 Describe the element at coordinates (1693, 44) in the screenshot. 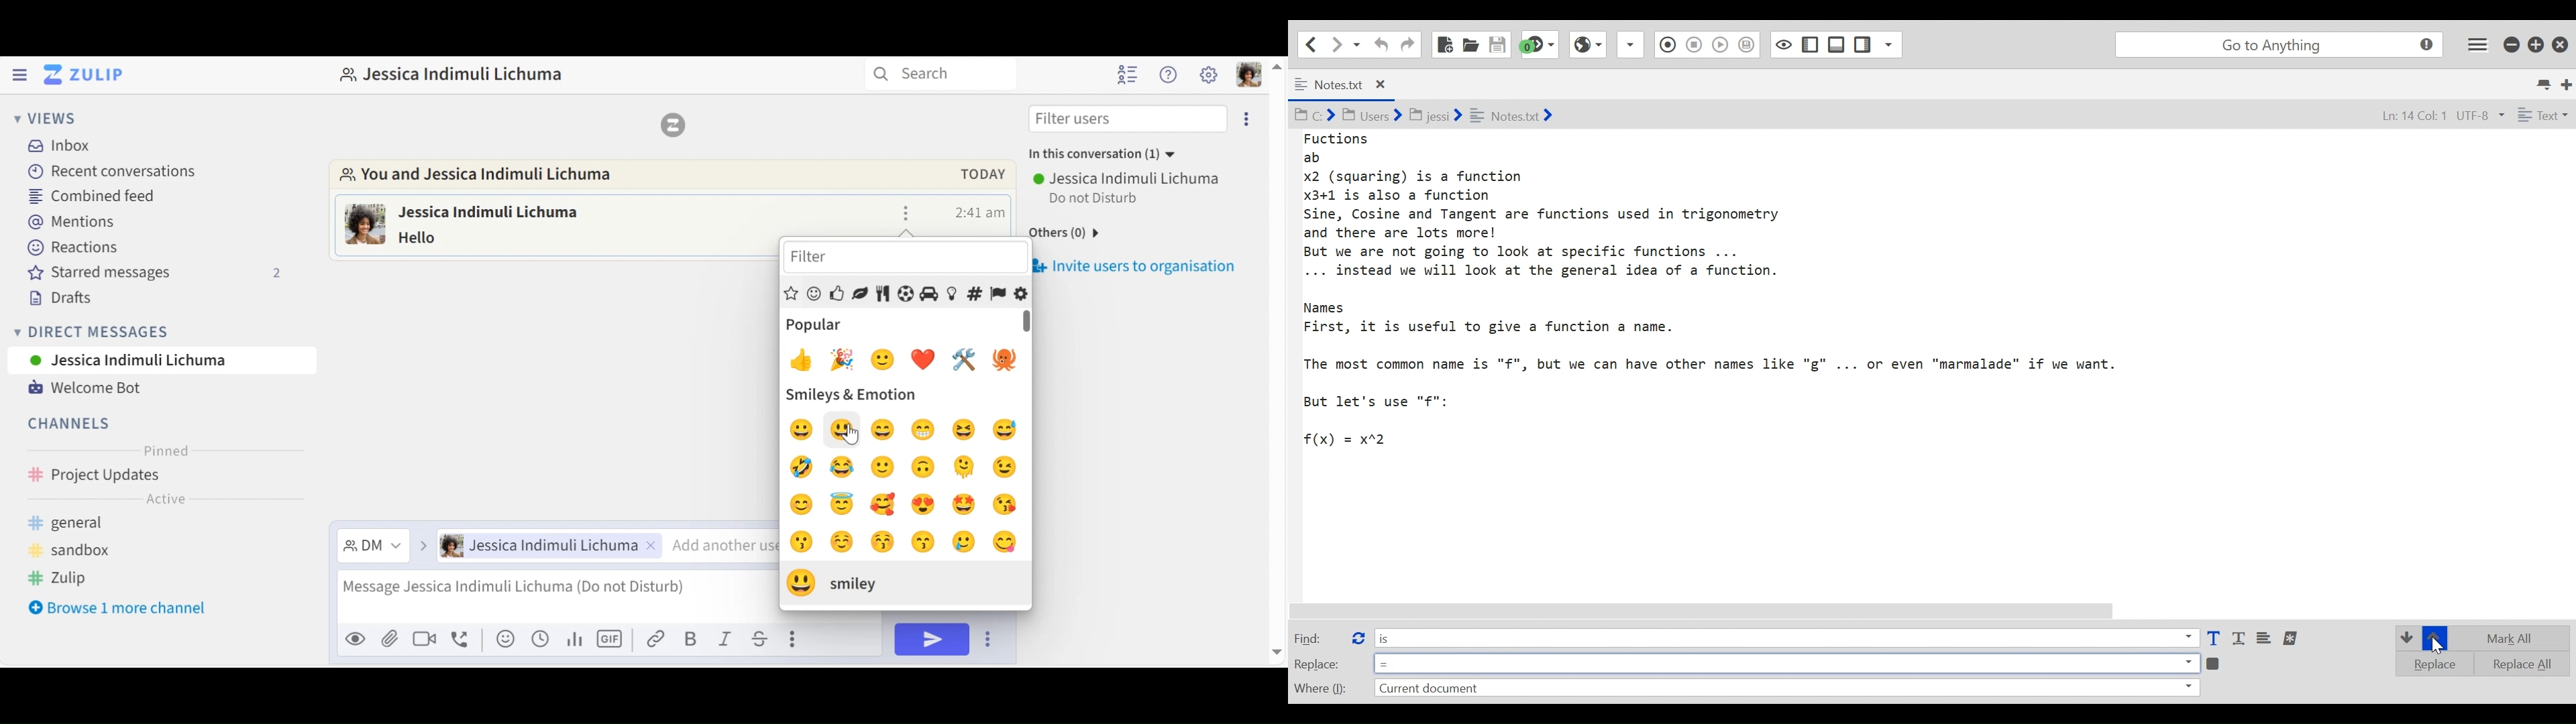

I see `View in Browser` at that location.